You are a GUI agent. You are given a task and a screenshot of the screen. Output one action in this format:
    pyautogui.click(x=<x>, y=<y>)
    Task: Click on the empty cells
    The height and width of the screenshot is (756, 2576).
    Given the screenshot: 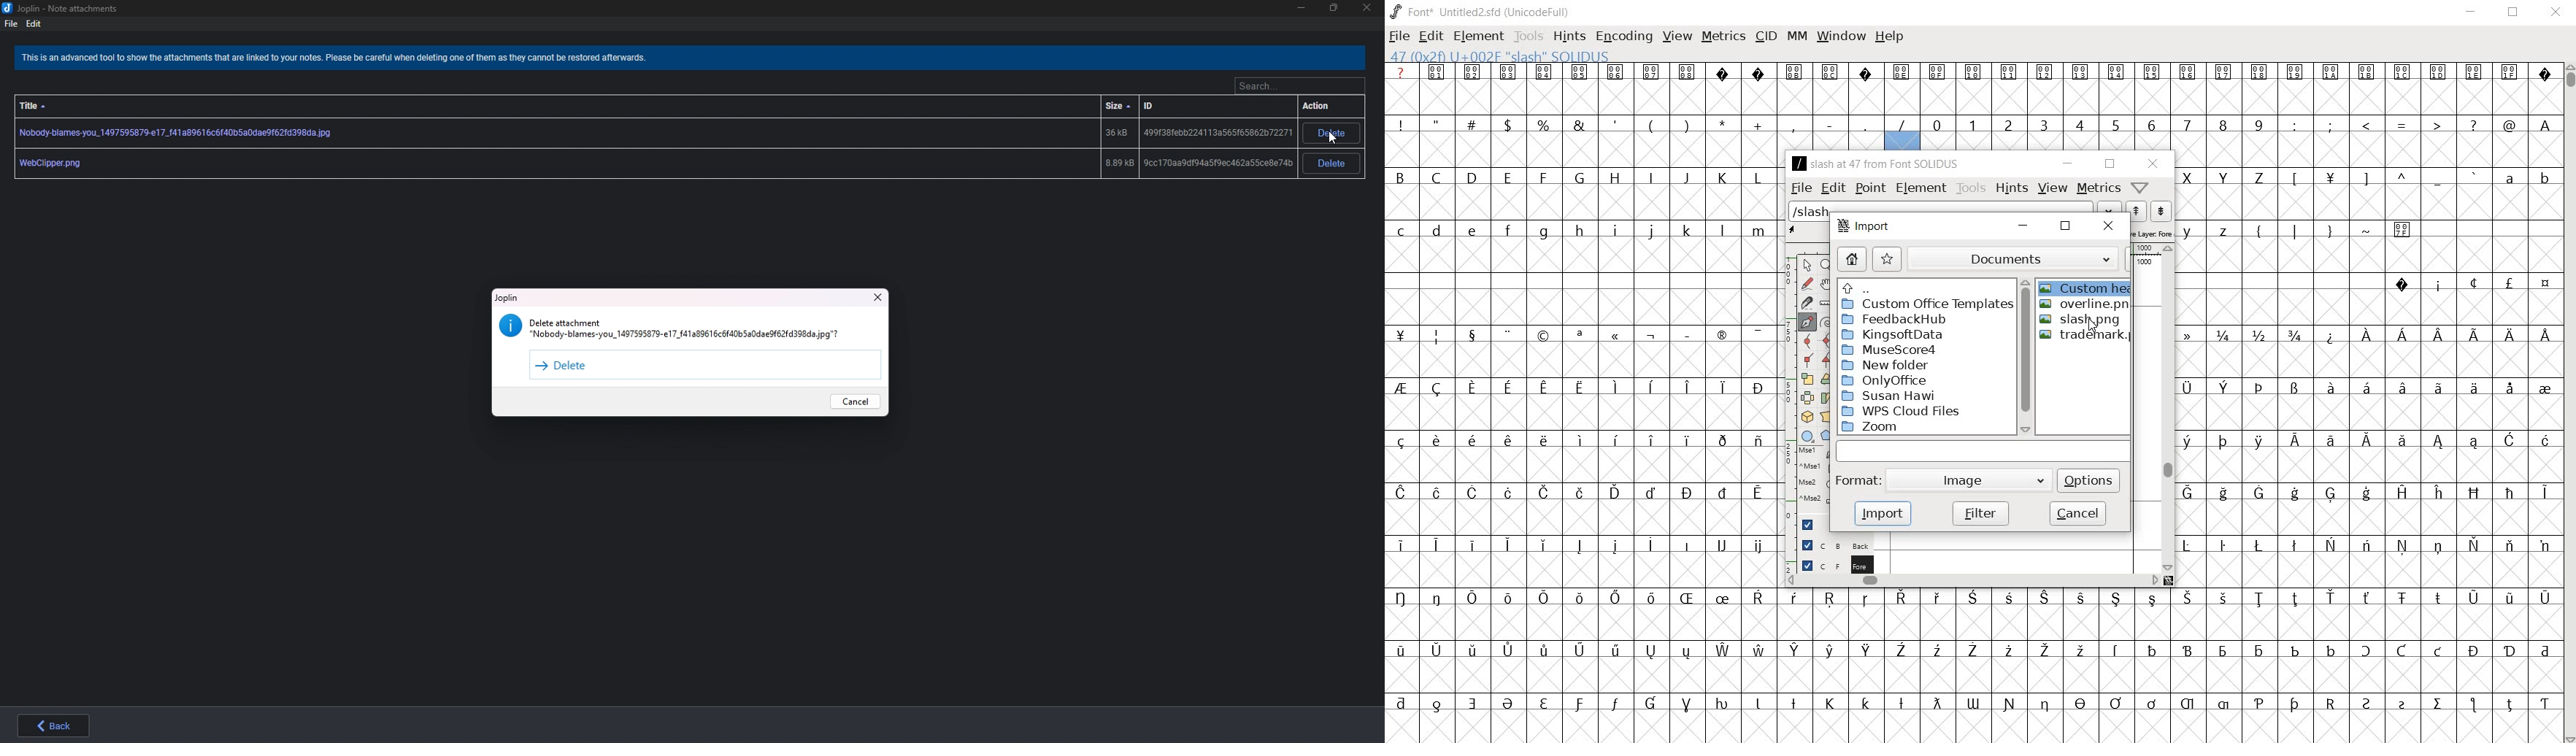 What is the action you would take?
    pyautogui.click(x=1584, y=571)
    